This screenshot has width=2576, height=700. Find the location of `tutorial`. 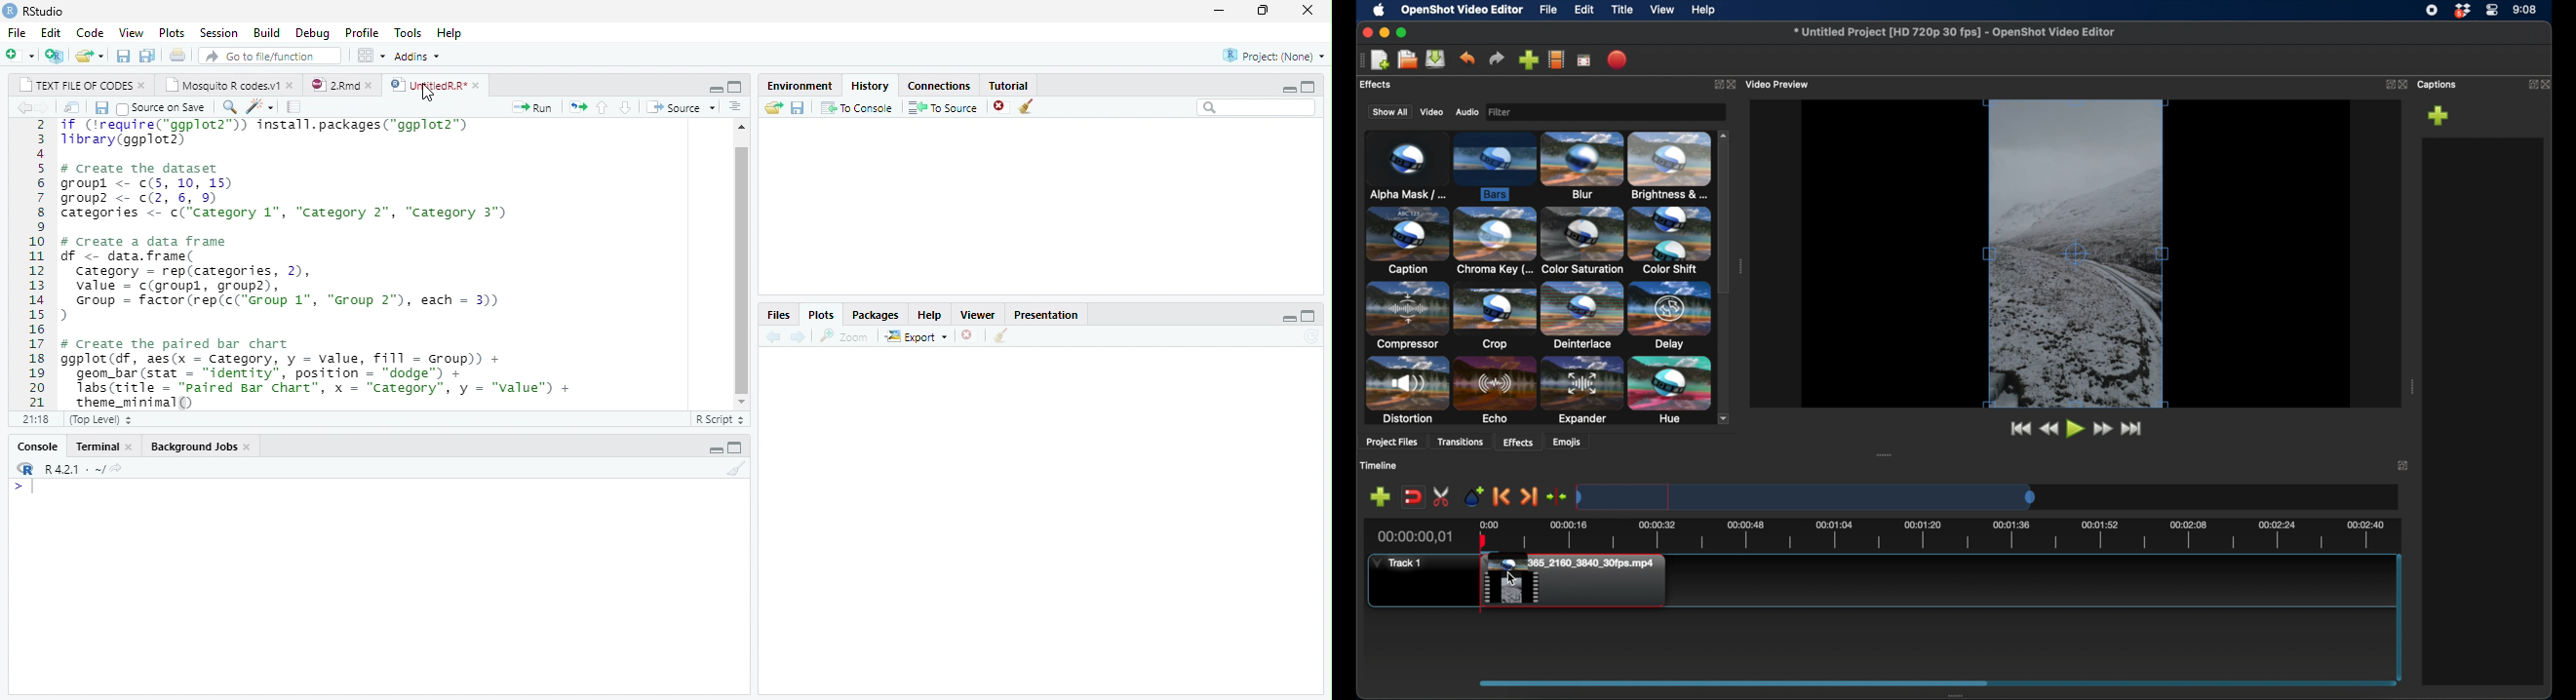

tutorial is located at coordinates (1019, 86).